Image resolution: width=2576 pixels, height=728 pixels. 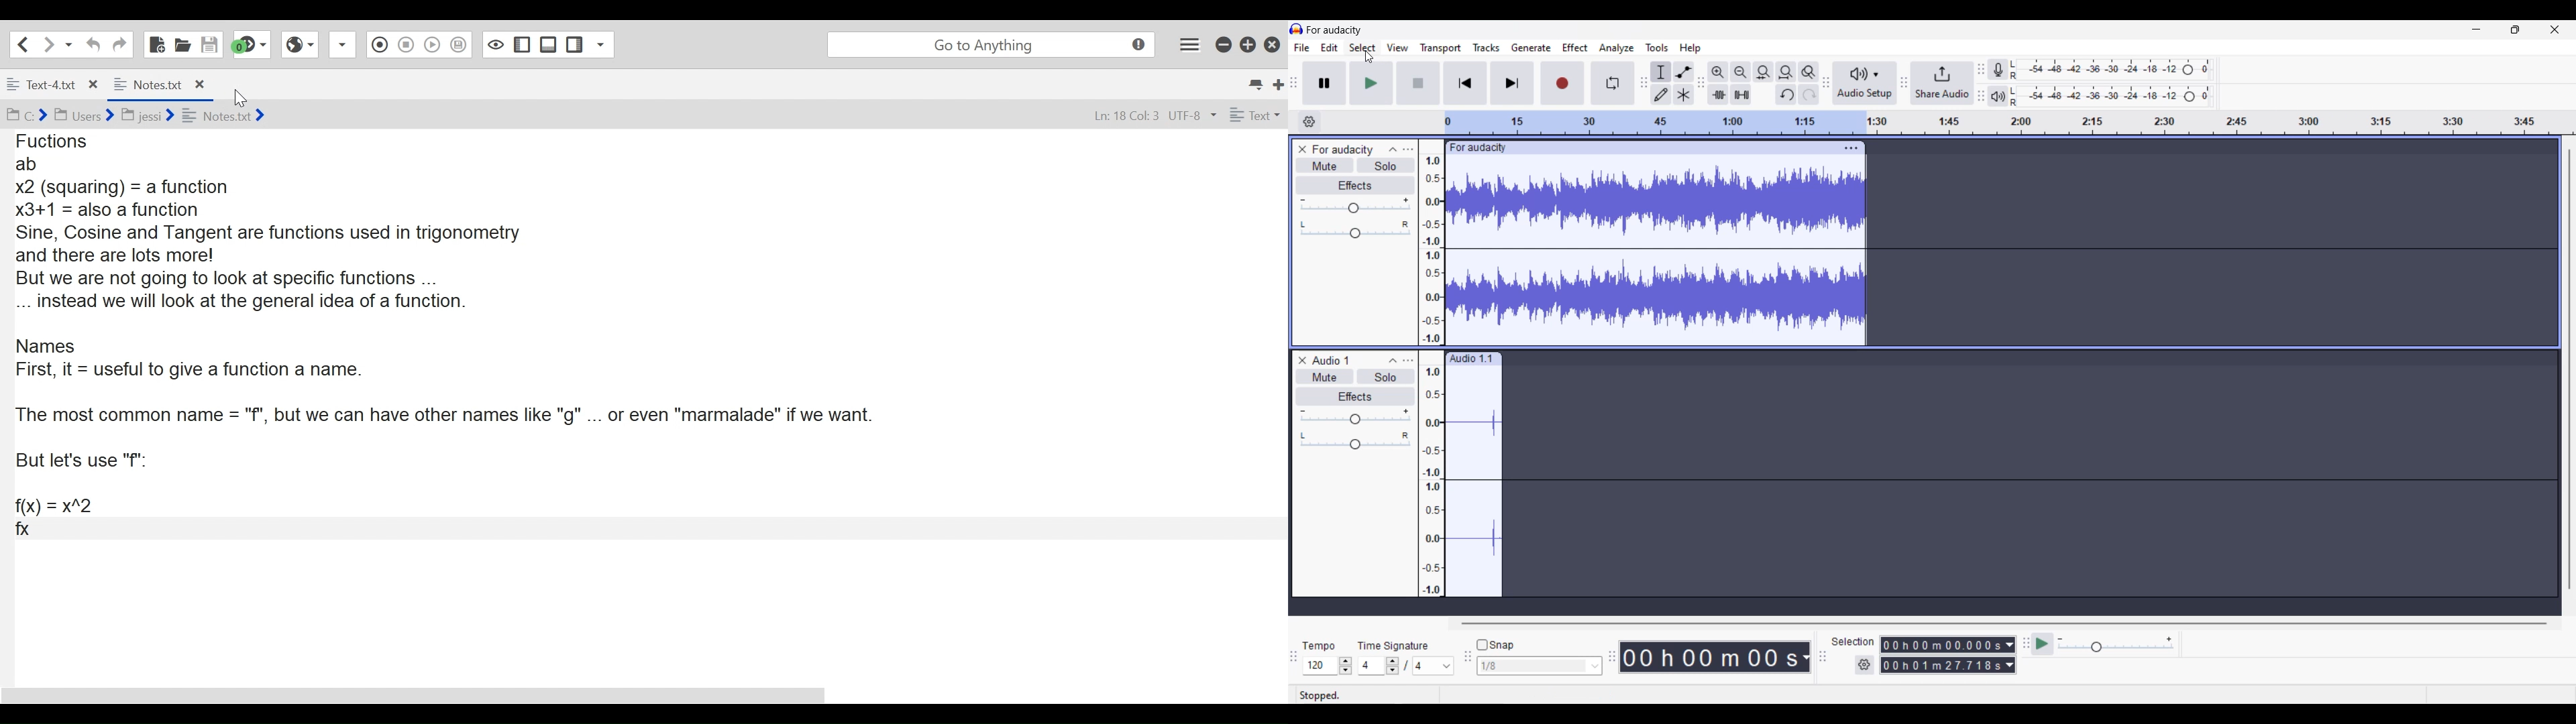 I want to click on collapse, so click(x=1392, y=361).